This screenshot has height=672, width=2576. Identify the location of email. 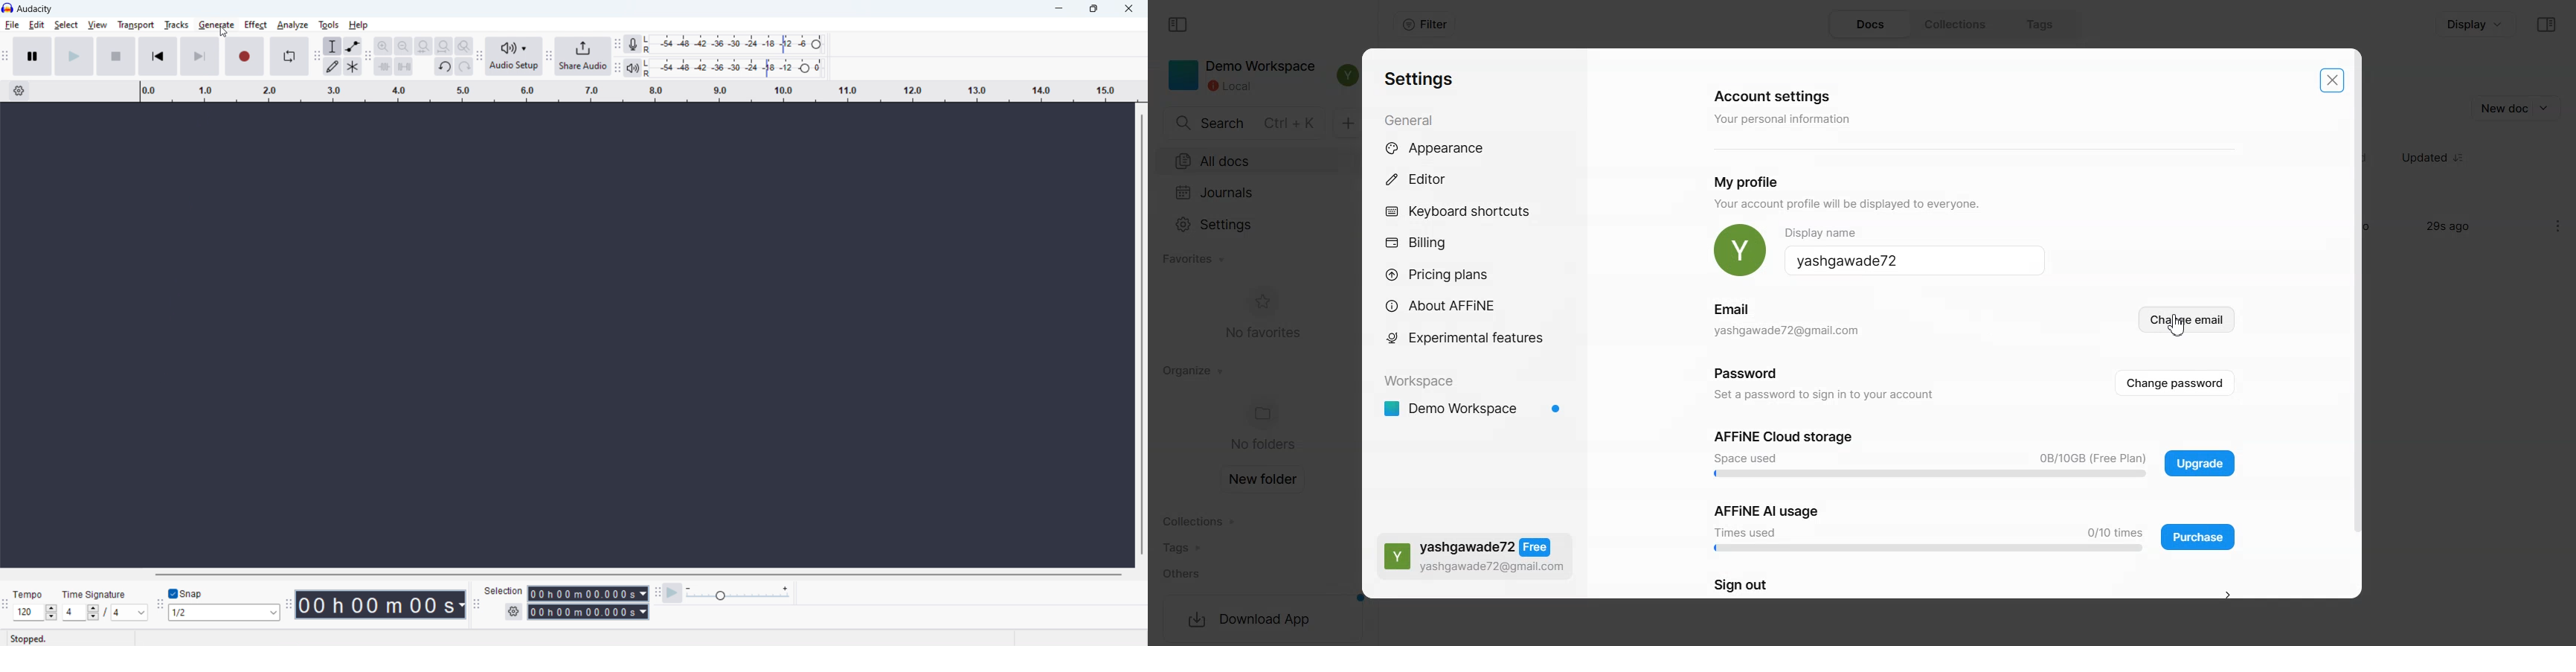
(1788, 331).